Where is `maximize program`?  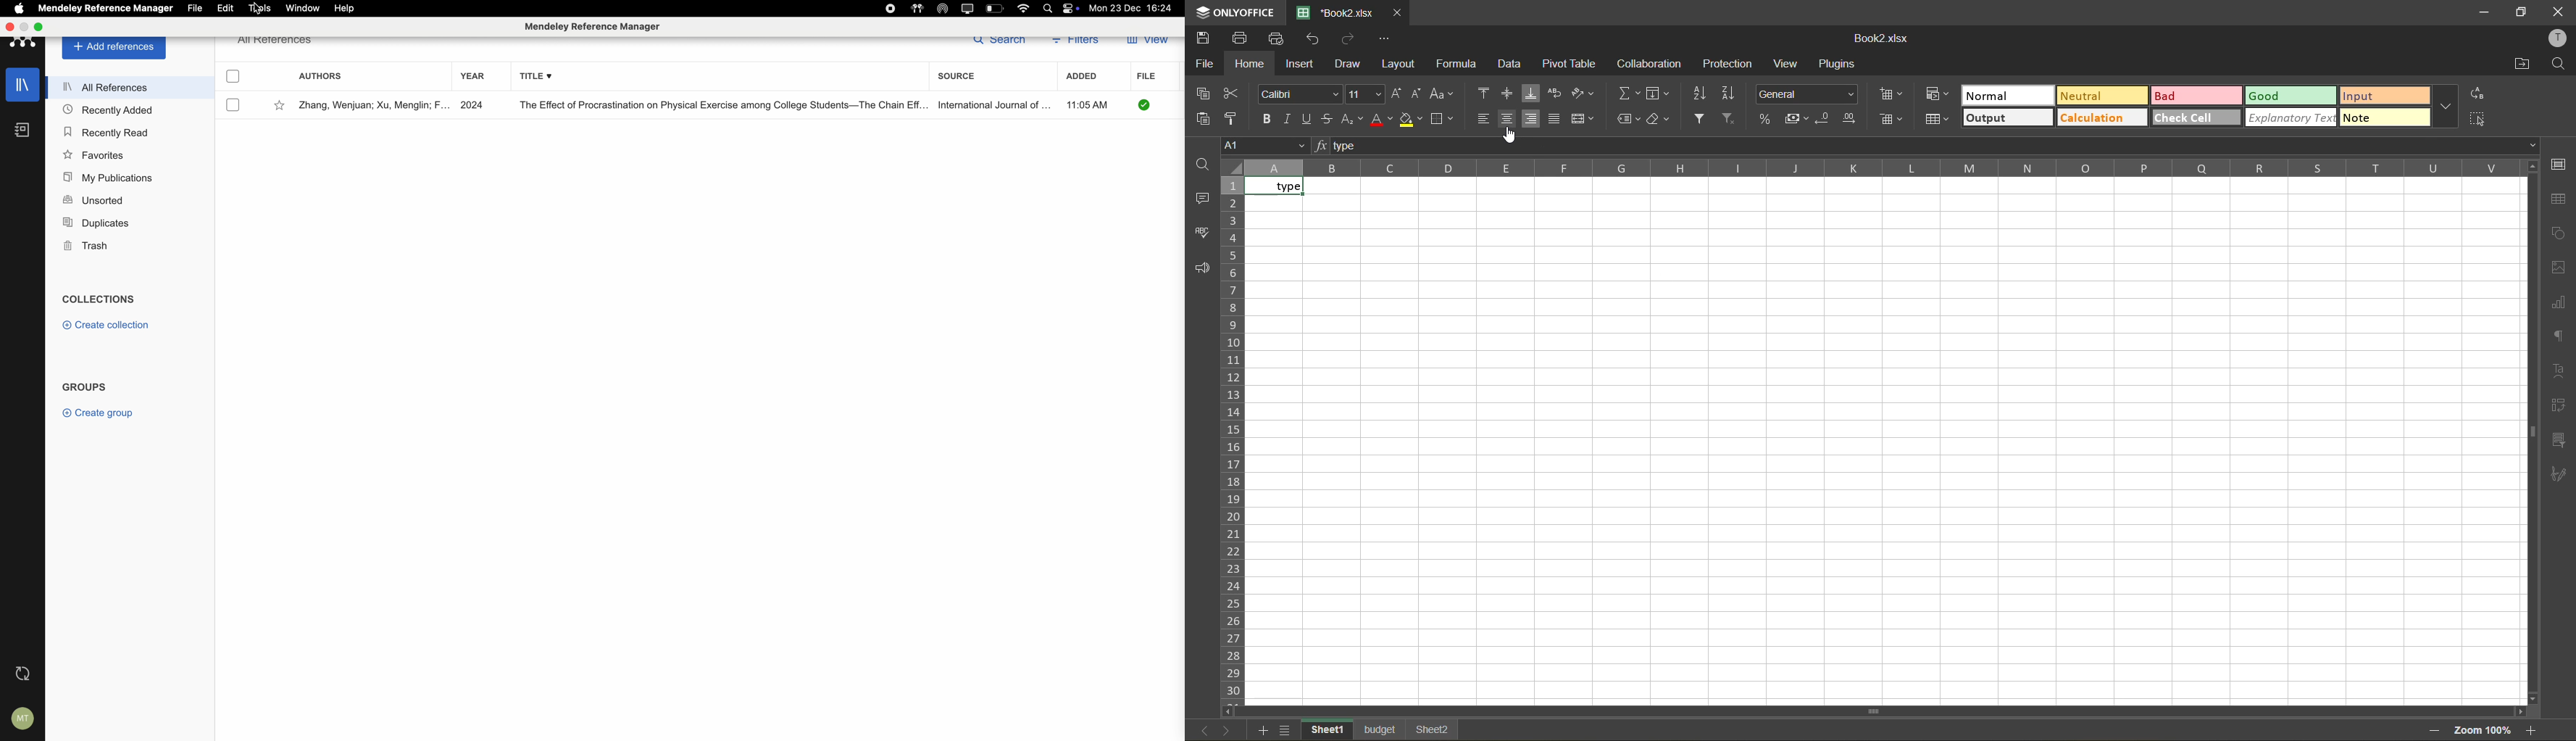 maximize program is located at coordinates (38, 26).